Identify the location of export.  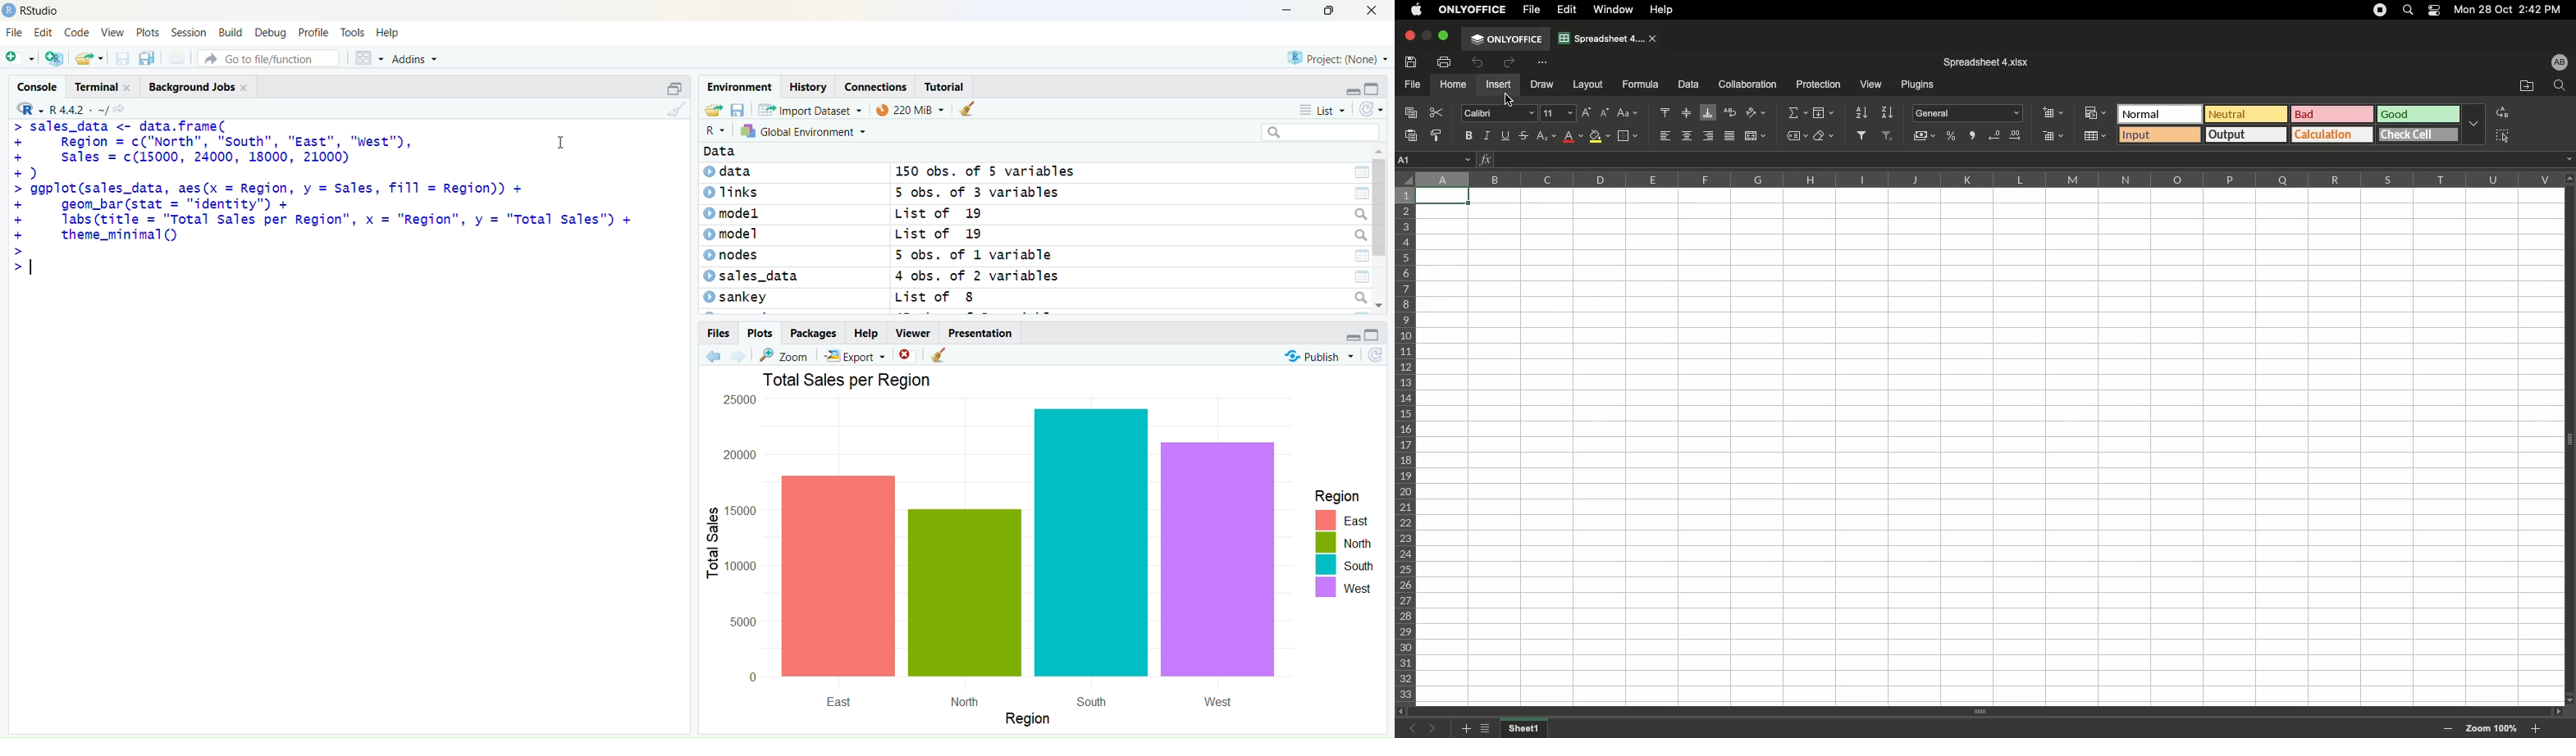
(858, 357).